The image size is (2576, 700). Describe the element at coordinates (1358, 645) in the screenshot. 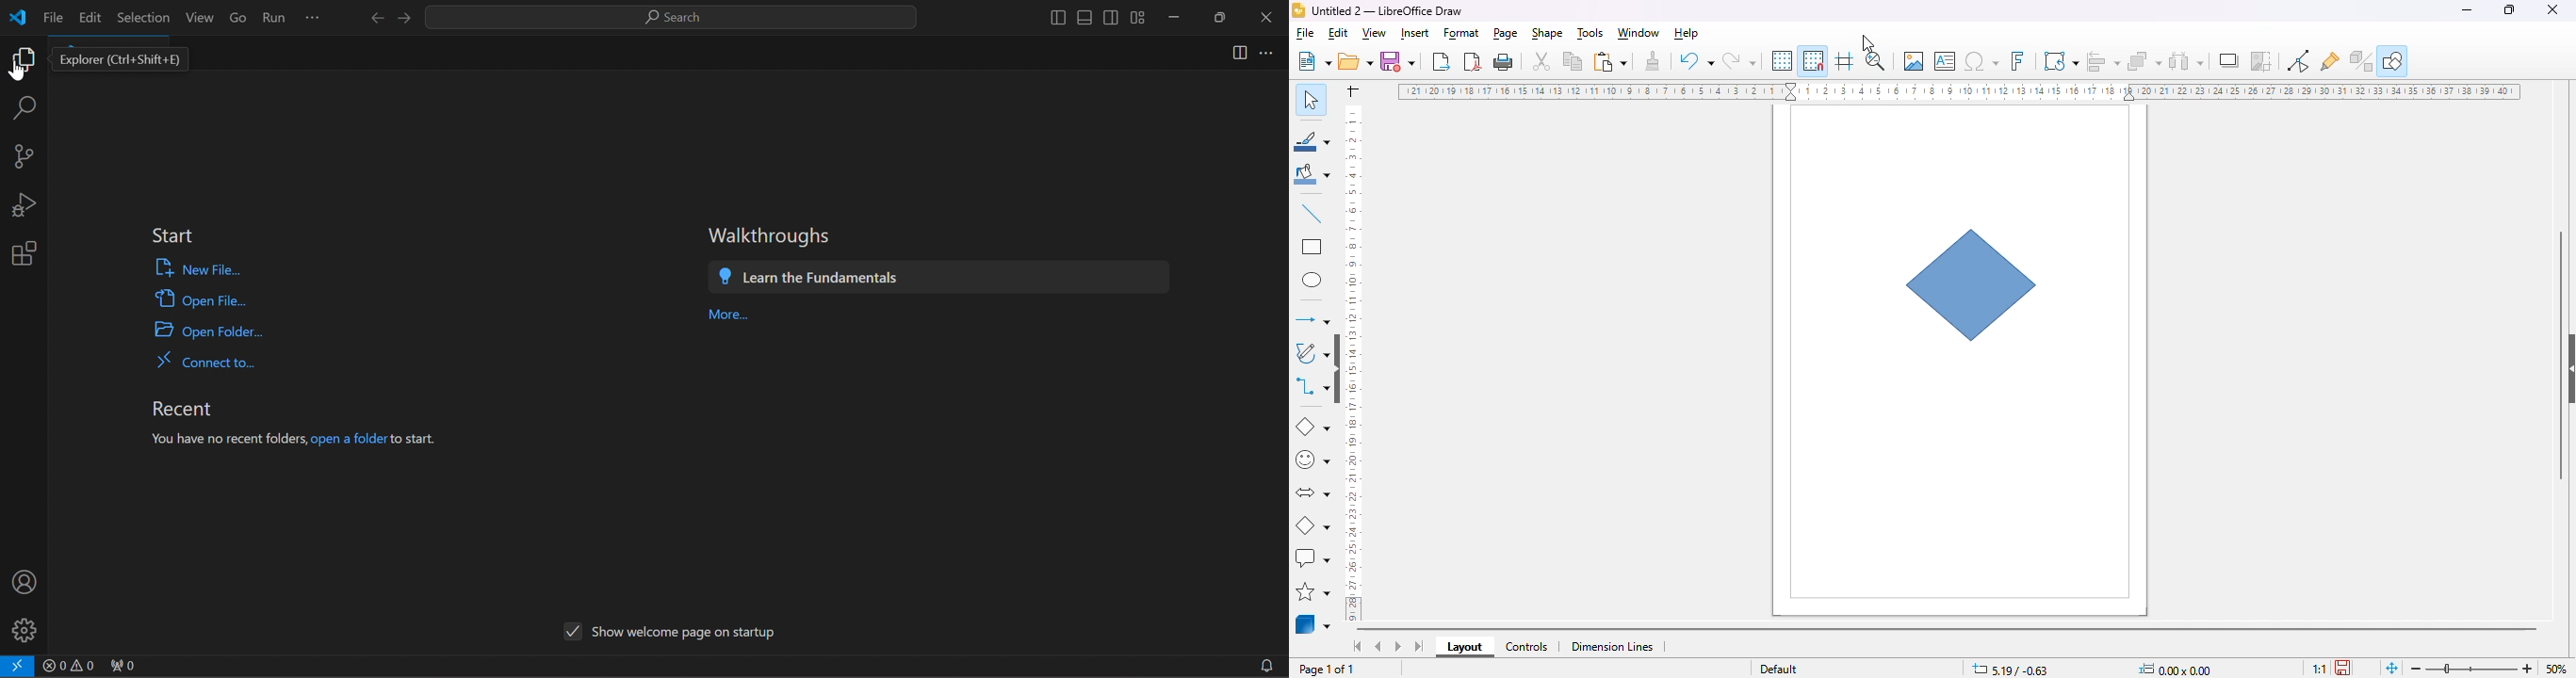

I see `scroll to first sheet` at that location.